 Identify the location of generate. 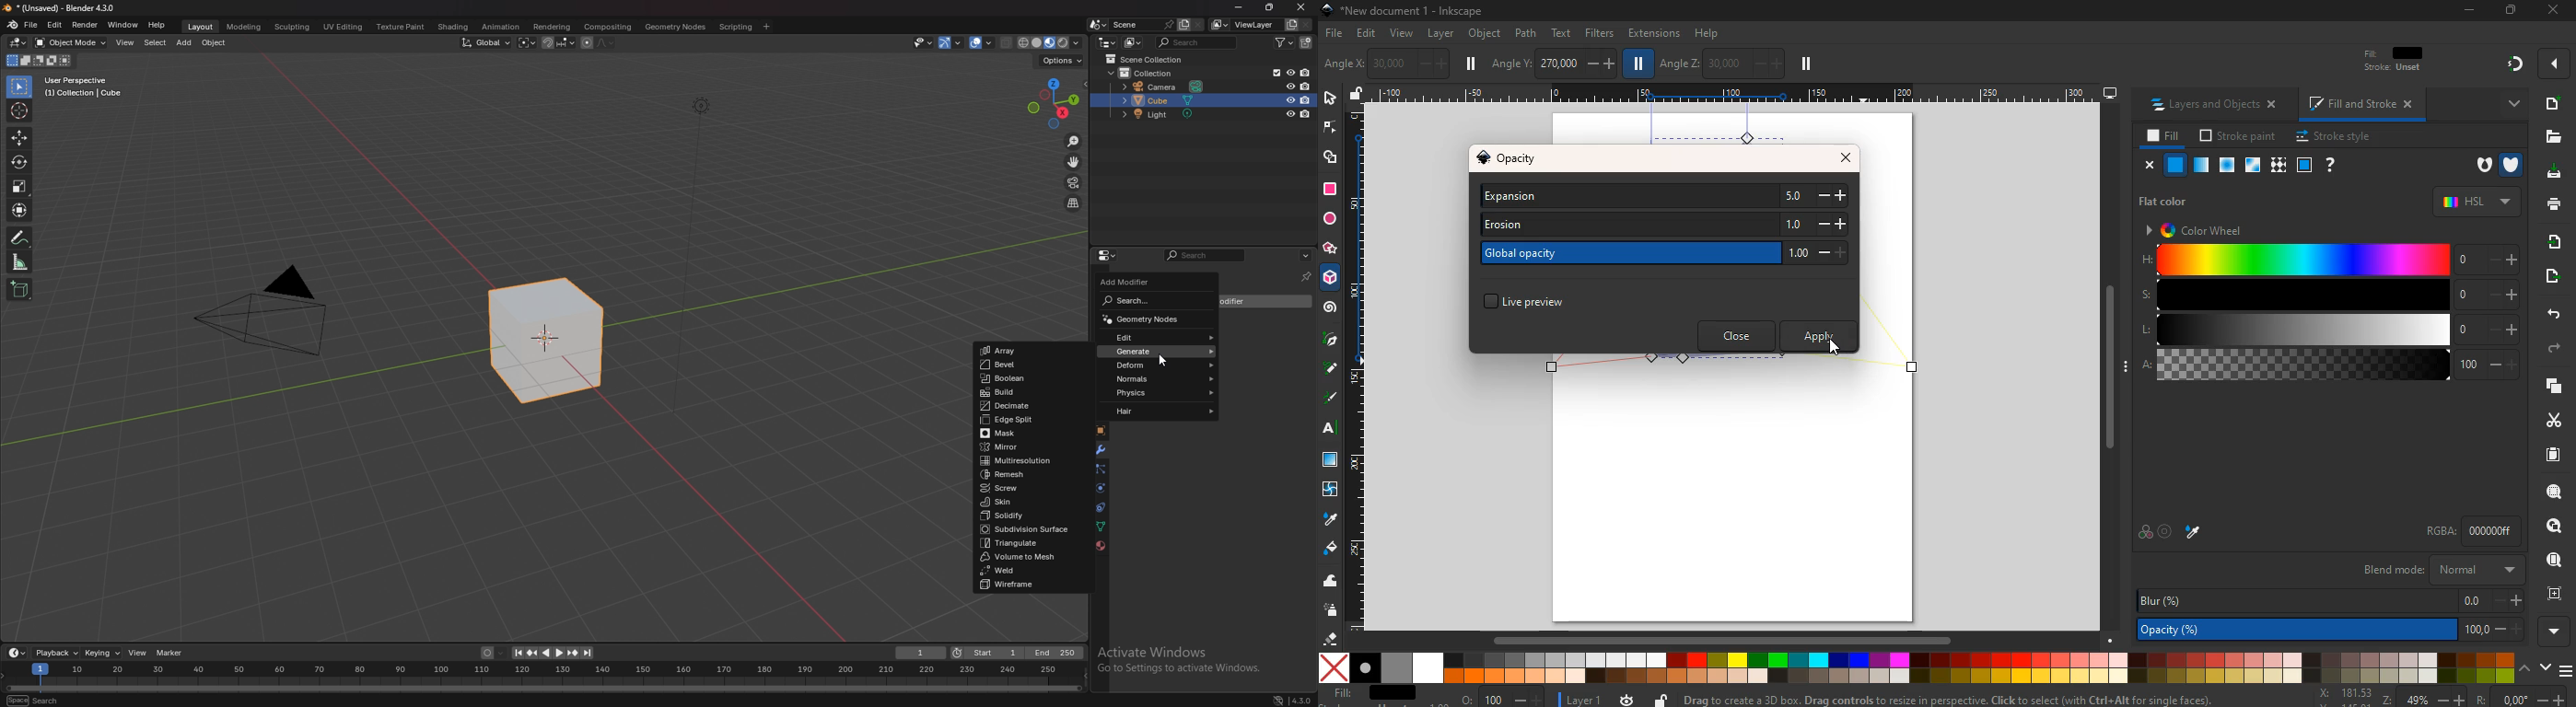
(1160, 351).